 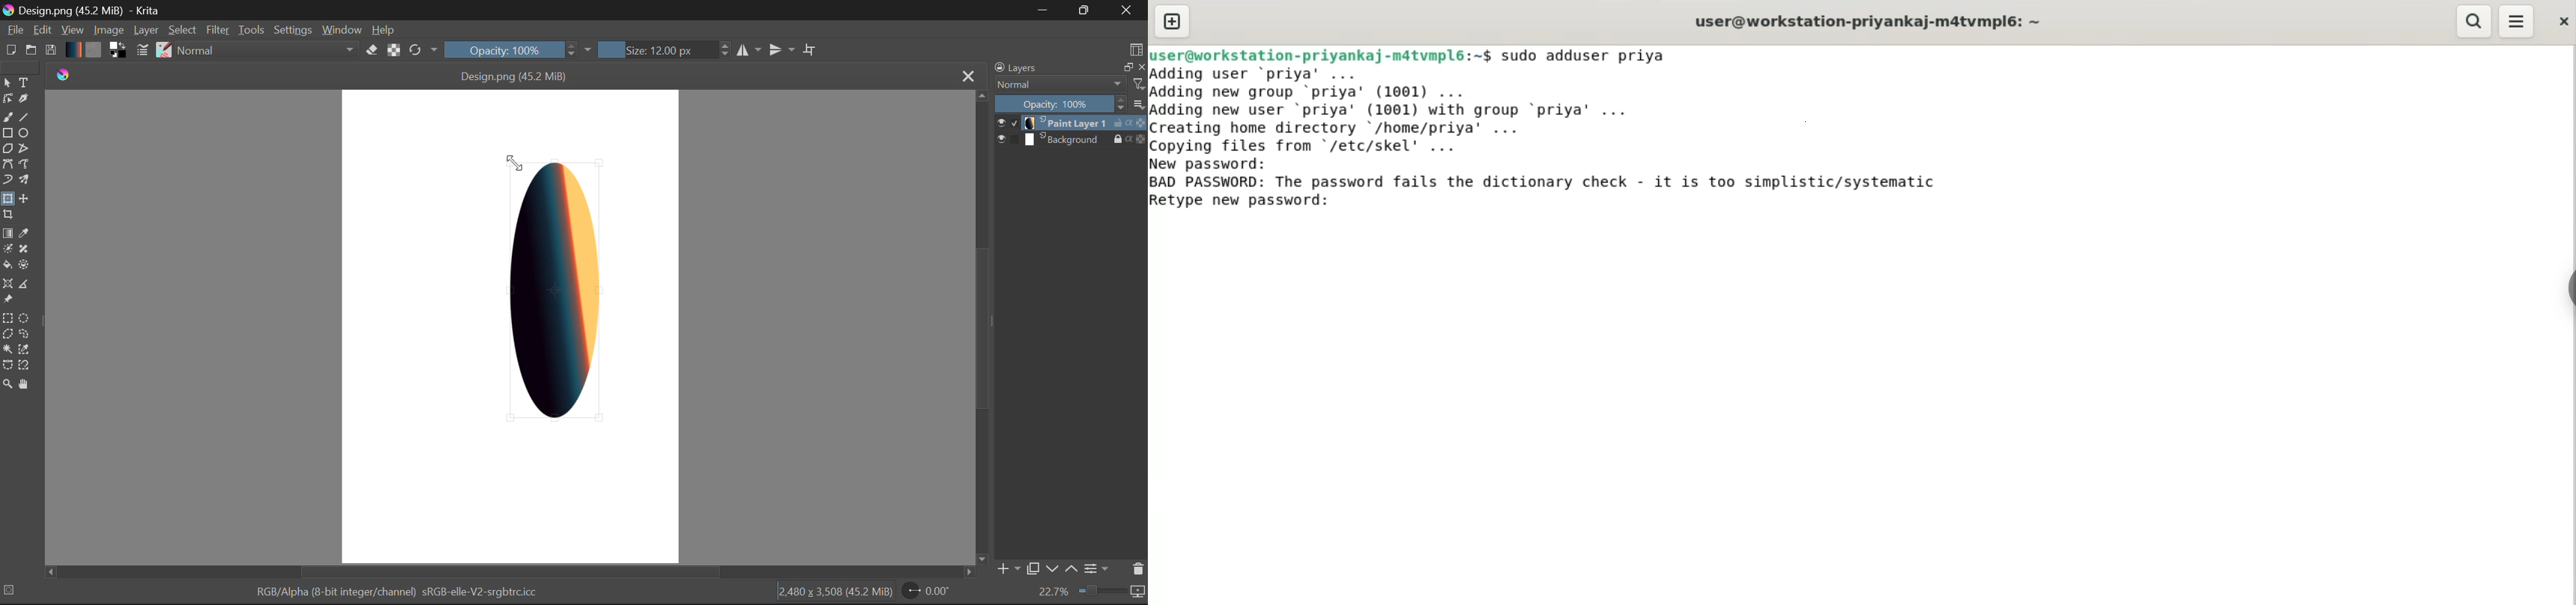 What do you see at coordinates (7, 317) in the screenshot?
I see `Rectangular Selection` at bounding box center [7, 317].